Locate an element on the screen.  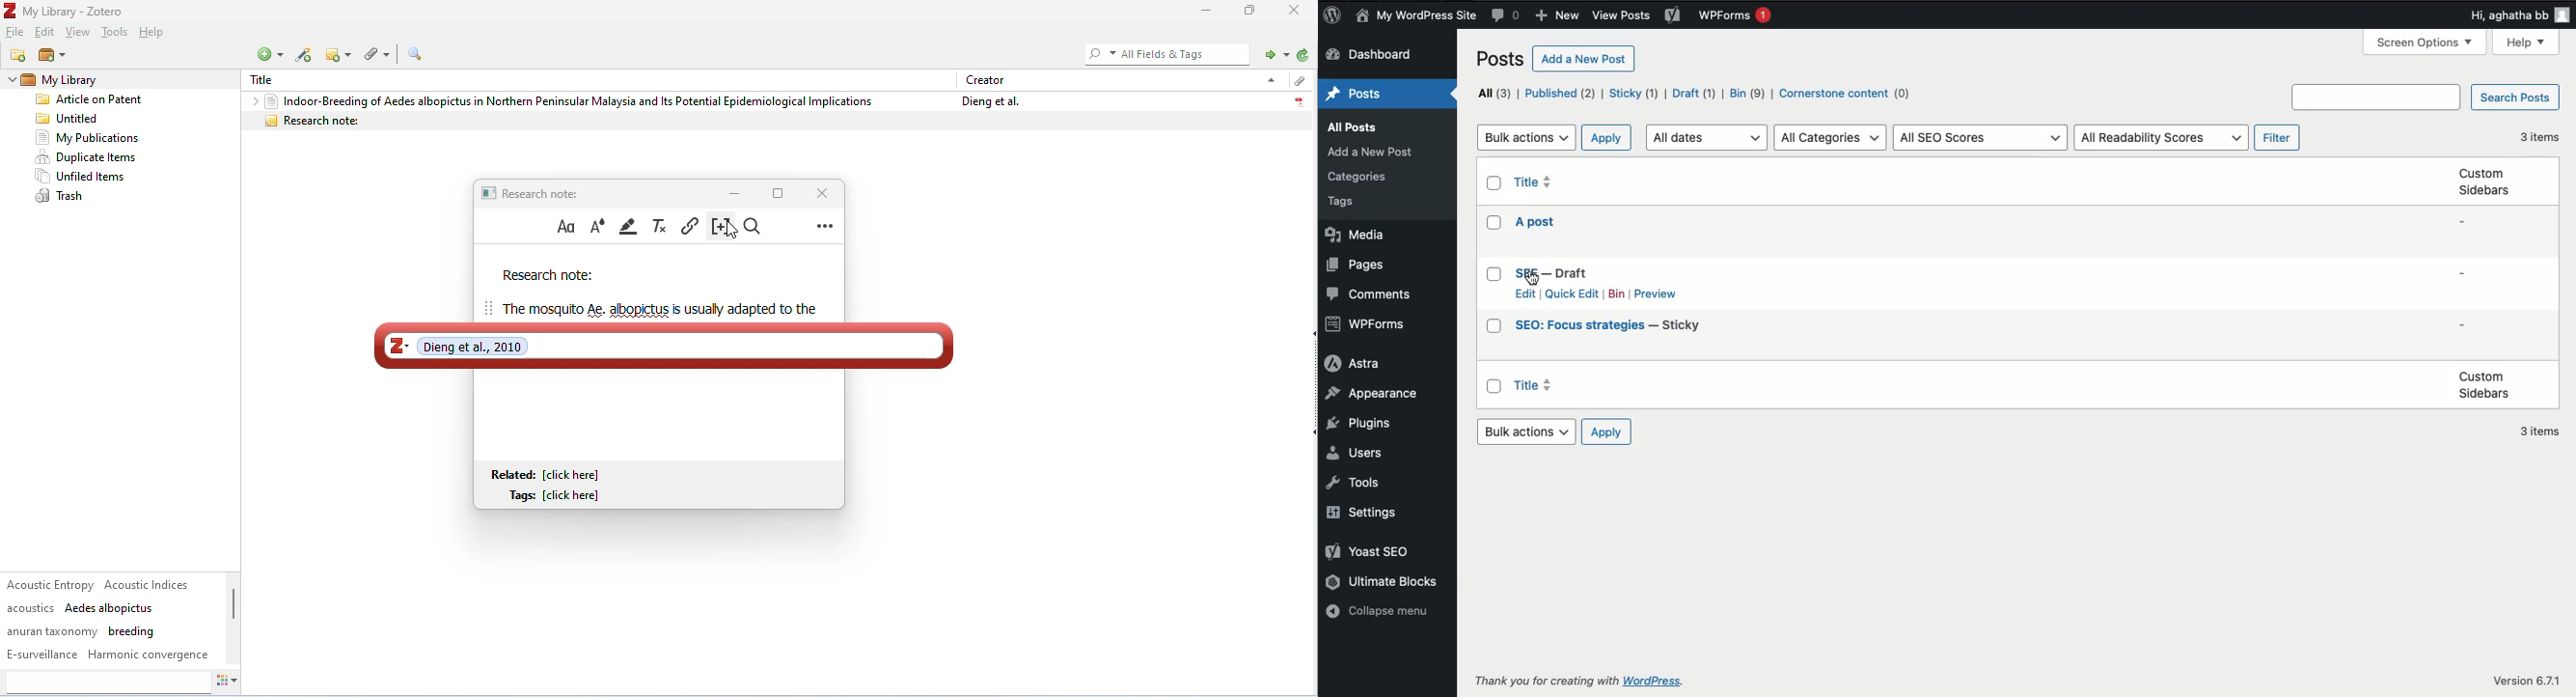
insert citation is located at coordinates (718, 227).